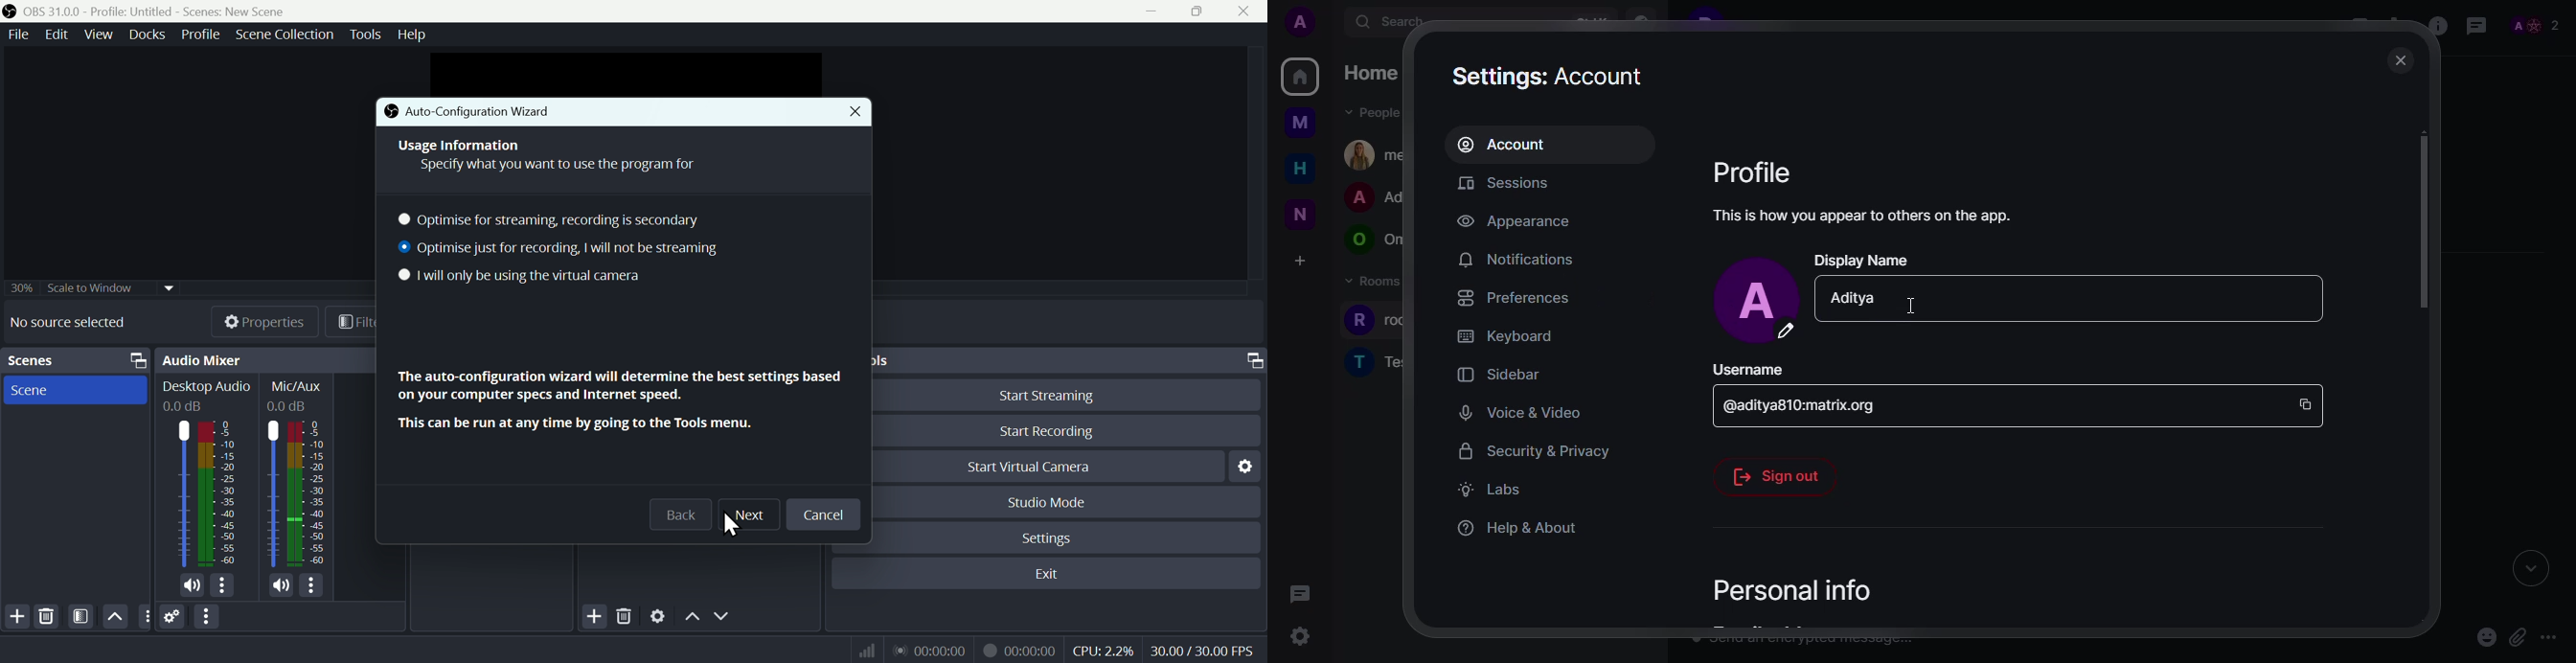 The width and height of the screenshot is (2576, 672). What do you see at coordinates (1300, 77) in the screenshot?
I see `home` at bounding box center [1300, 77].